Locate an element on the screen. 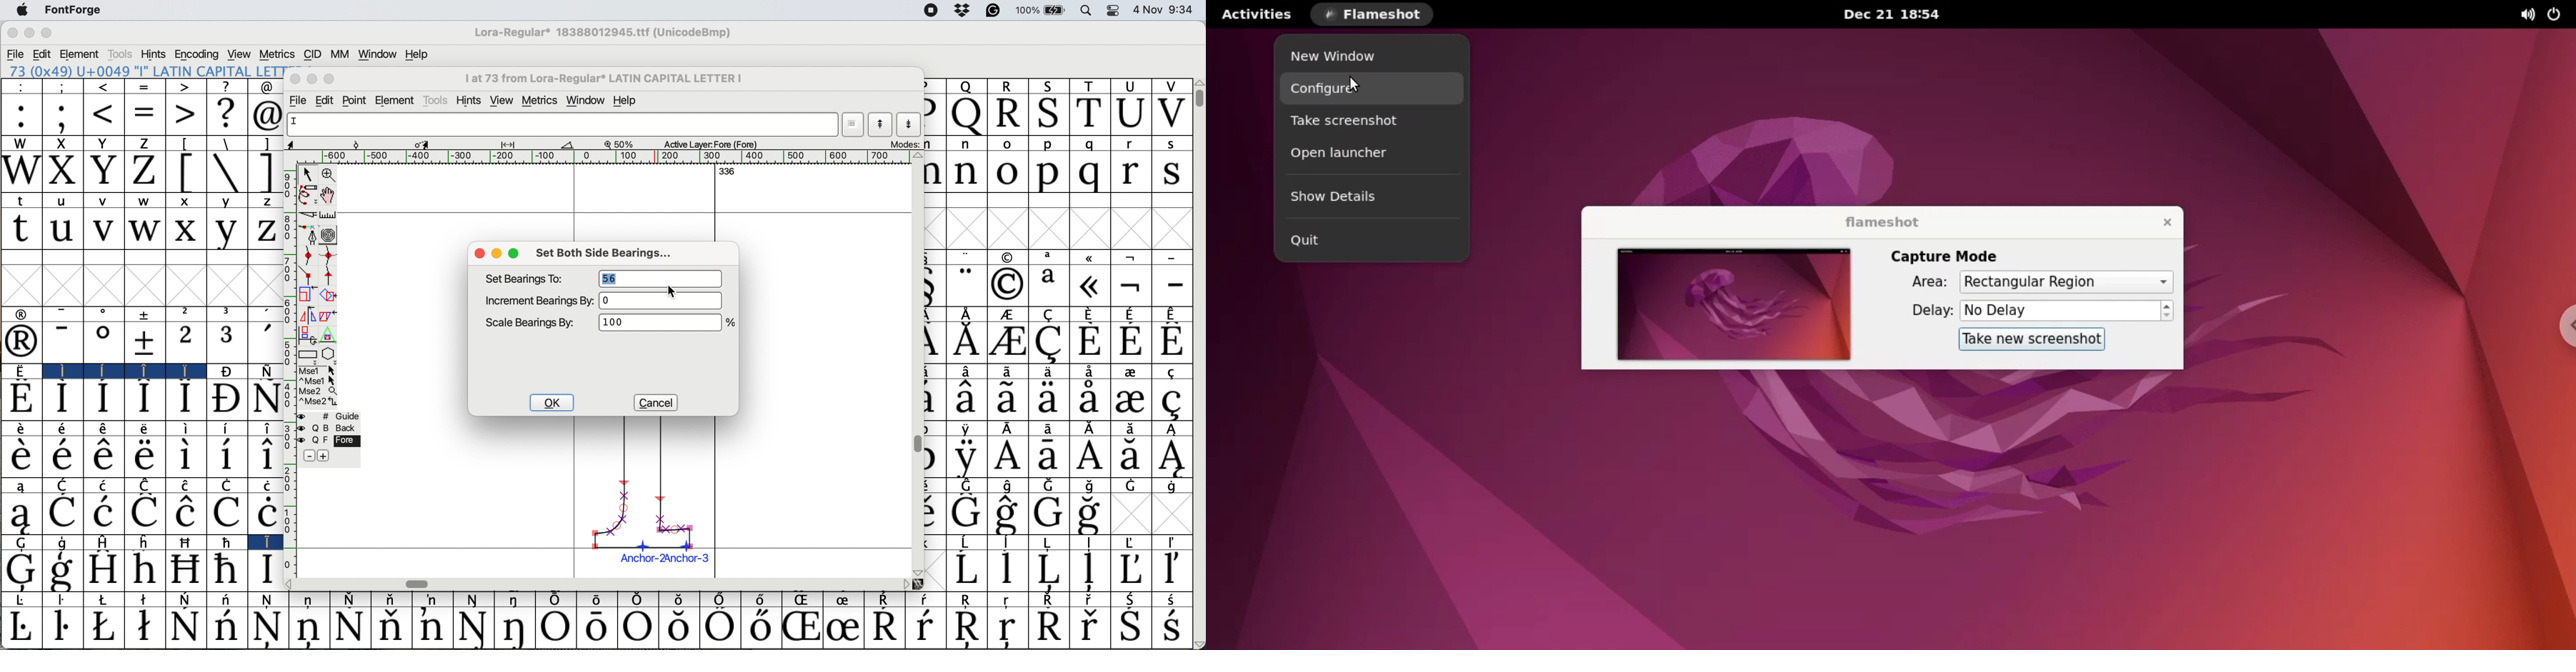 The height and width of the screenshot is (672, 2576). Symbol is located at coordinates (887, 627).